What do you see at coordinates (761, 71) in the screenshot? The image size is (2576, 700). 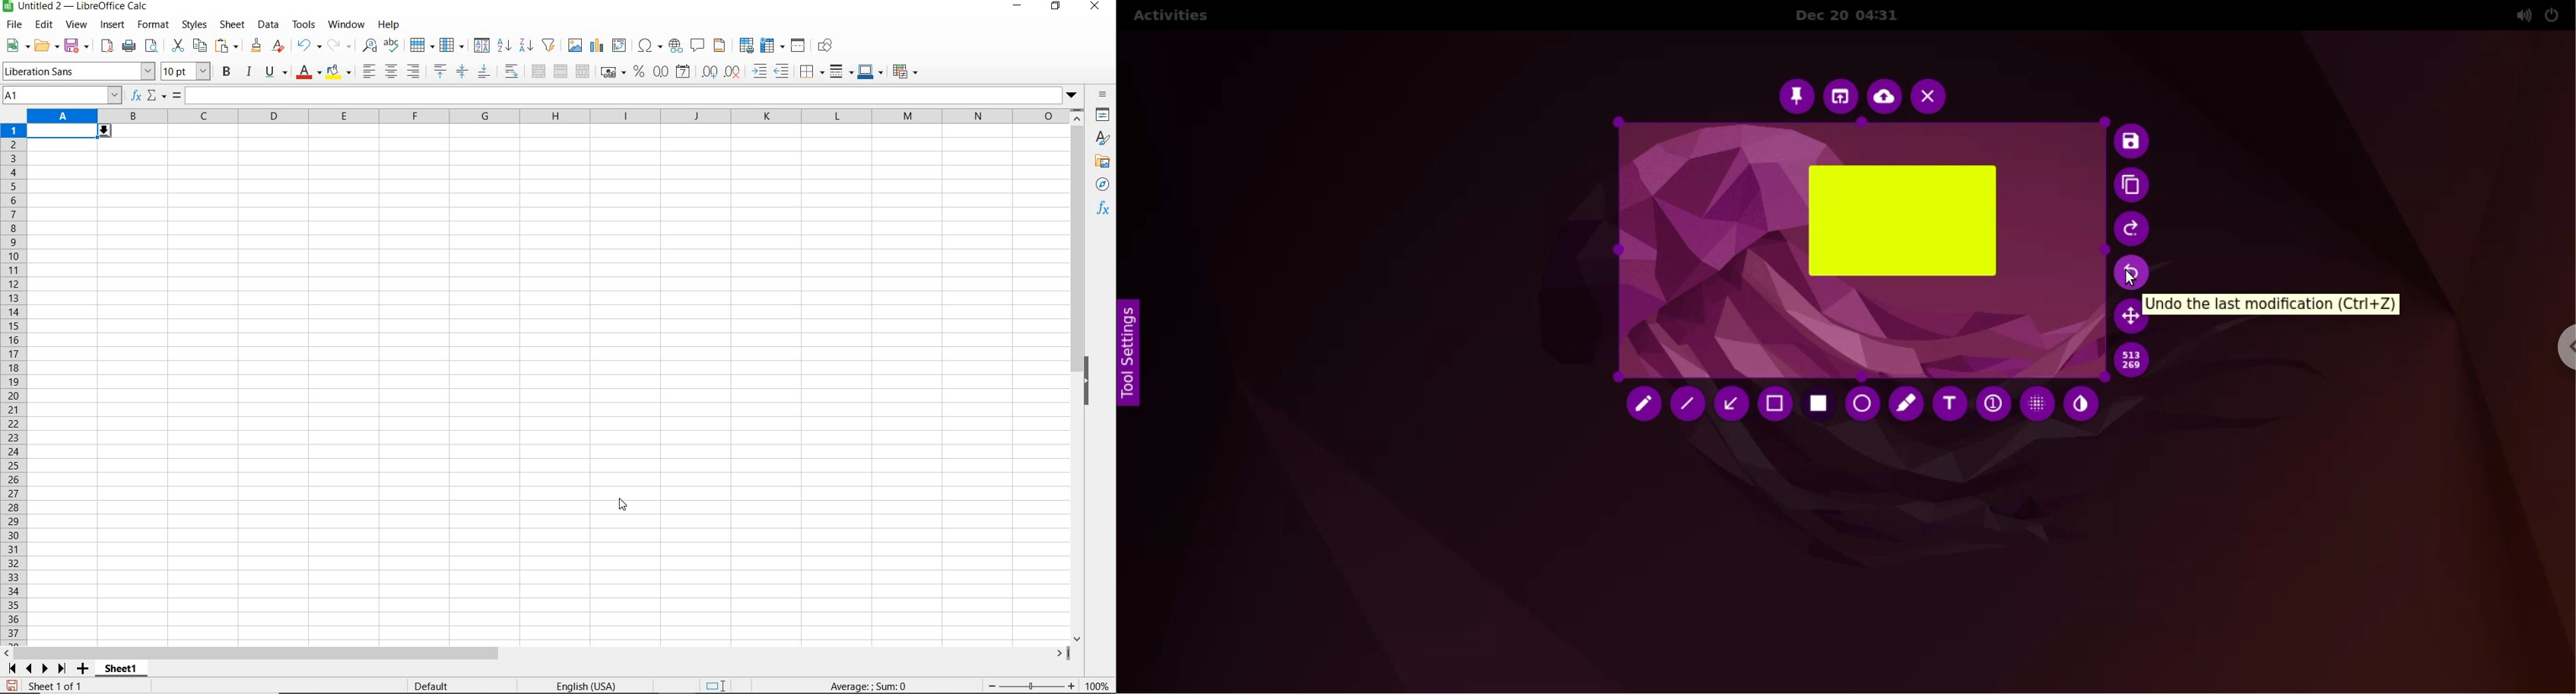 I see `increase indent` at bounding box center [761, 71].